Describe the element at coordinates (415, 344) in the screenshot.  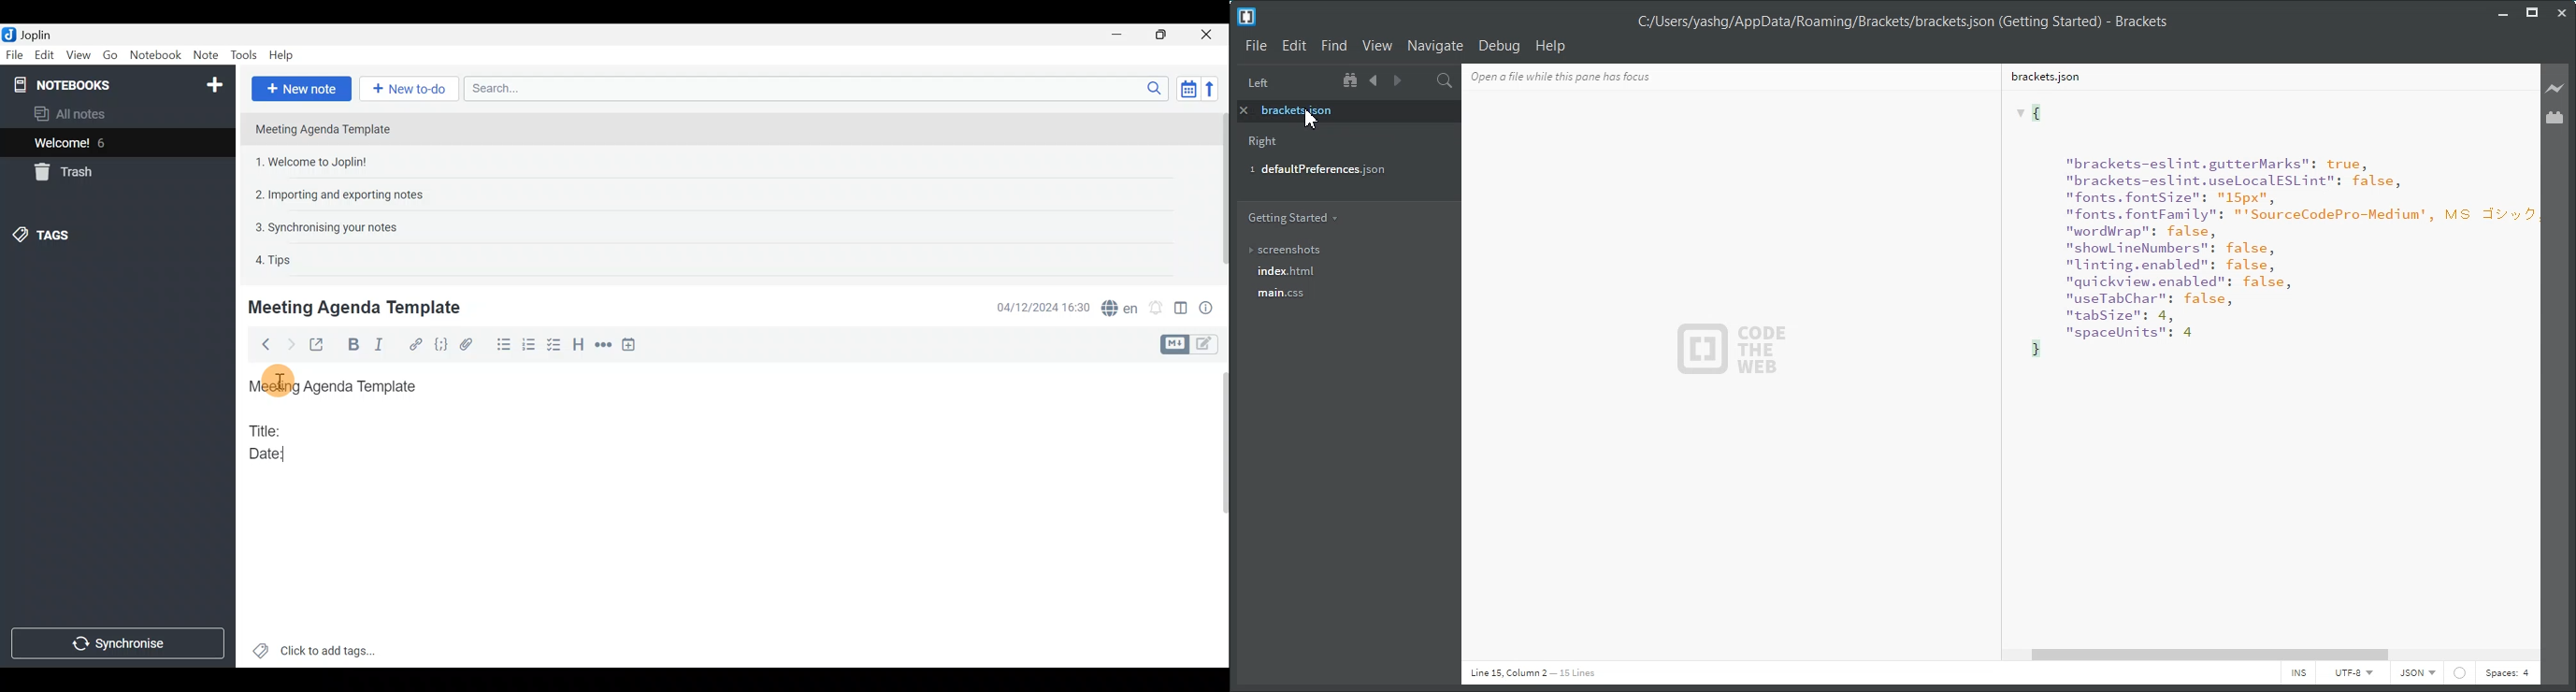
I see `Hyperlink` at that location.